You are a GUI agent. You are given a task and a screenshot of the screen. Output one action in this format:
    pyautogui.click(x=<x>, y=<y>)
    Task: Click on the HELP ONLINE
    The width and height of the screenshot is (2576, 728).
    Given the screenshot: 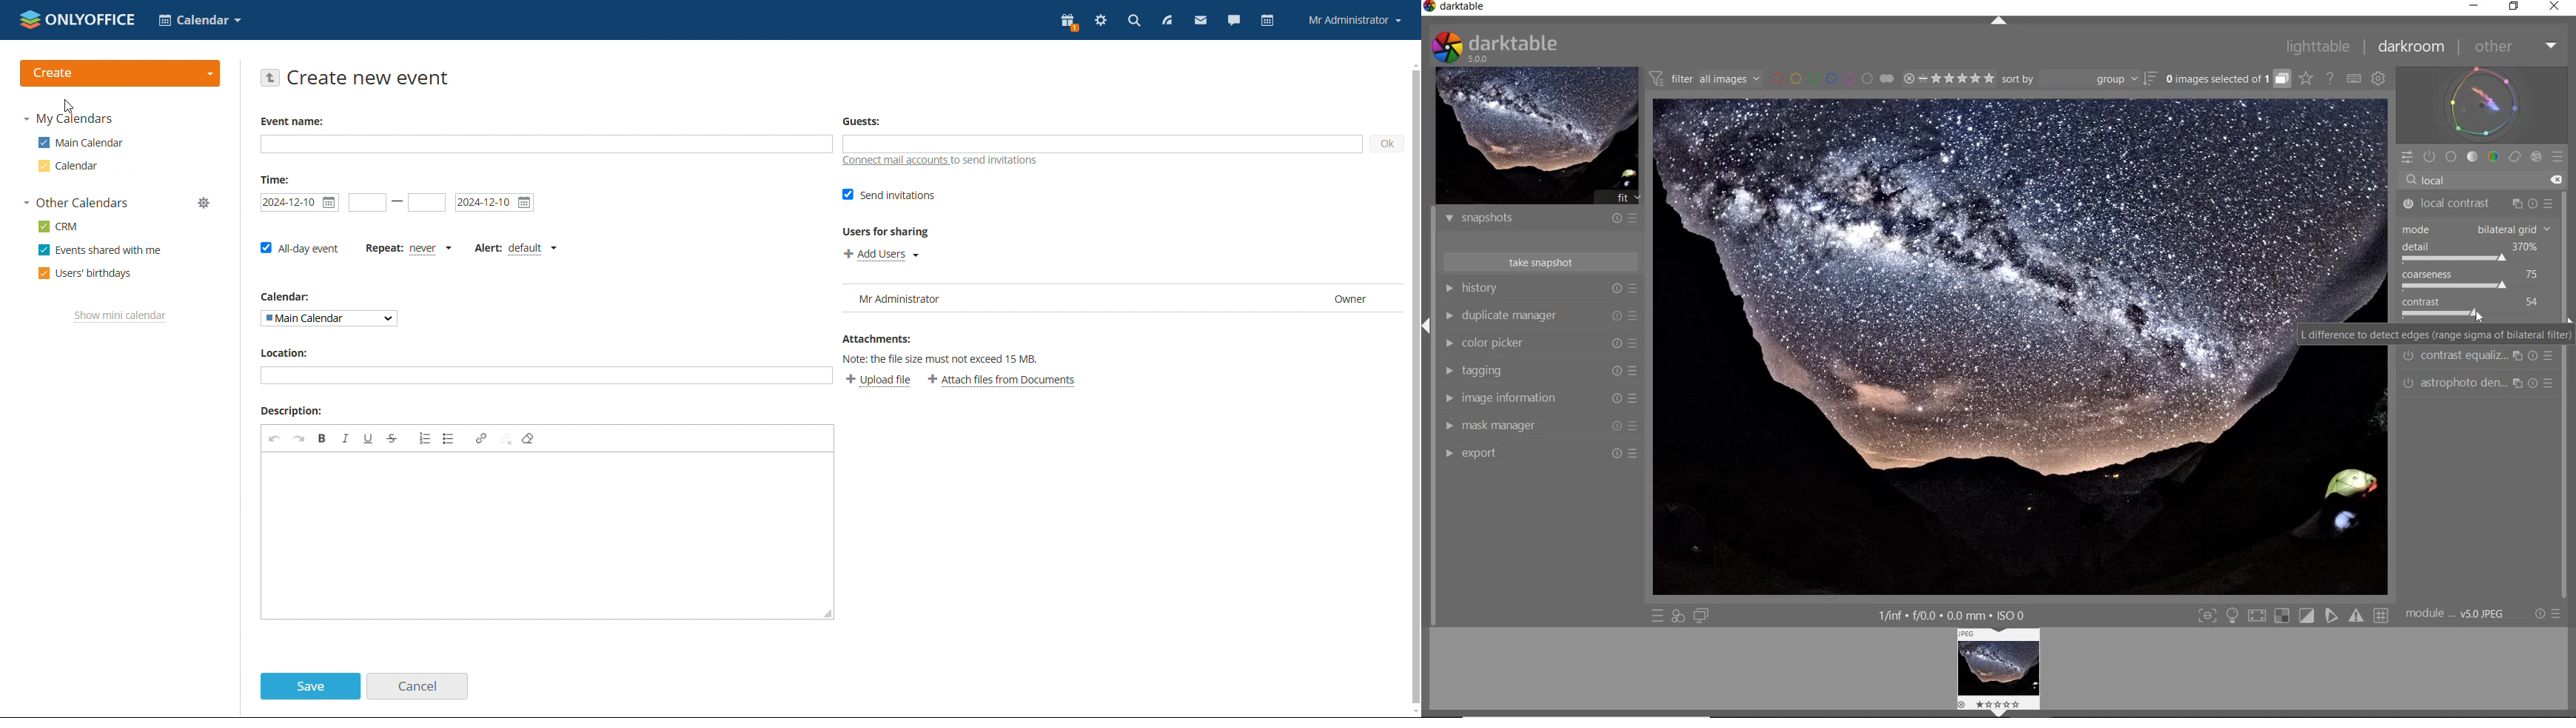 What is the action you would take?
    pyautogui.click(x=2330, y=78)
    